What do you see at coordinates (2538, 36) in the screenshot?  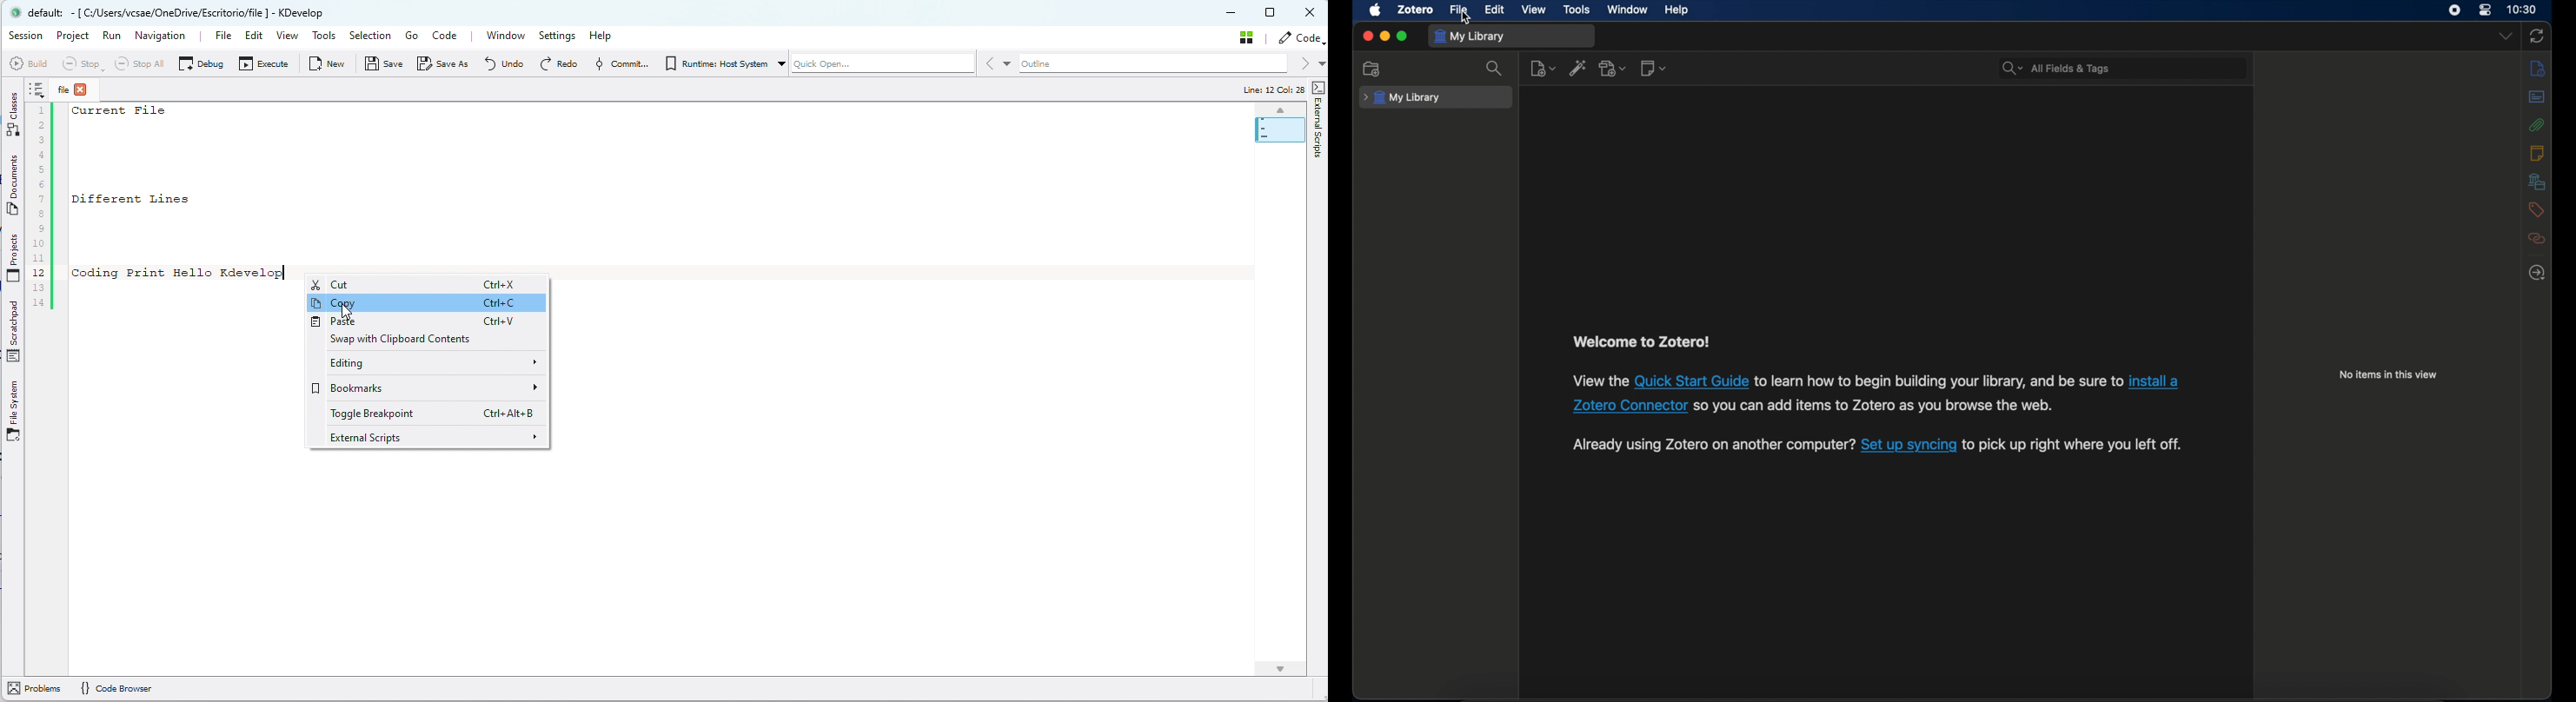 I see `sync` at bounding box center [2538, 36].